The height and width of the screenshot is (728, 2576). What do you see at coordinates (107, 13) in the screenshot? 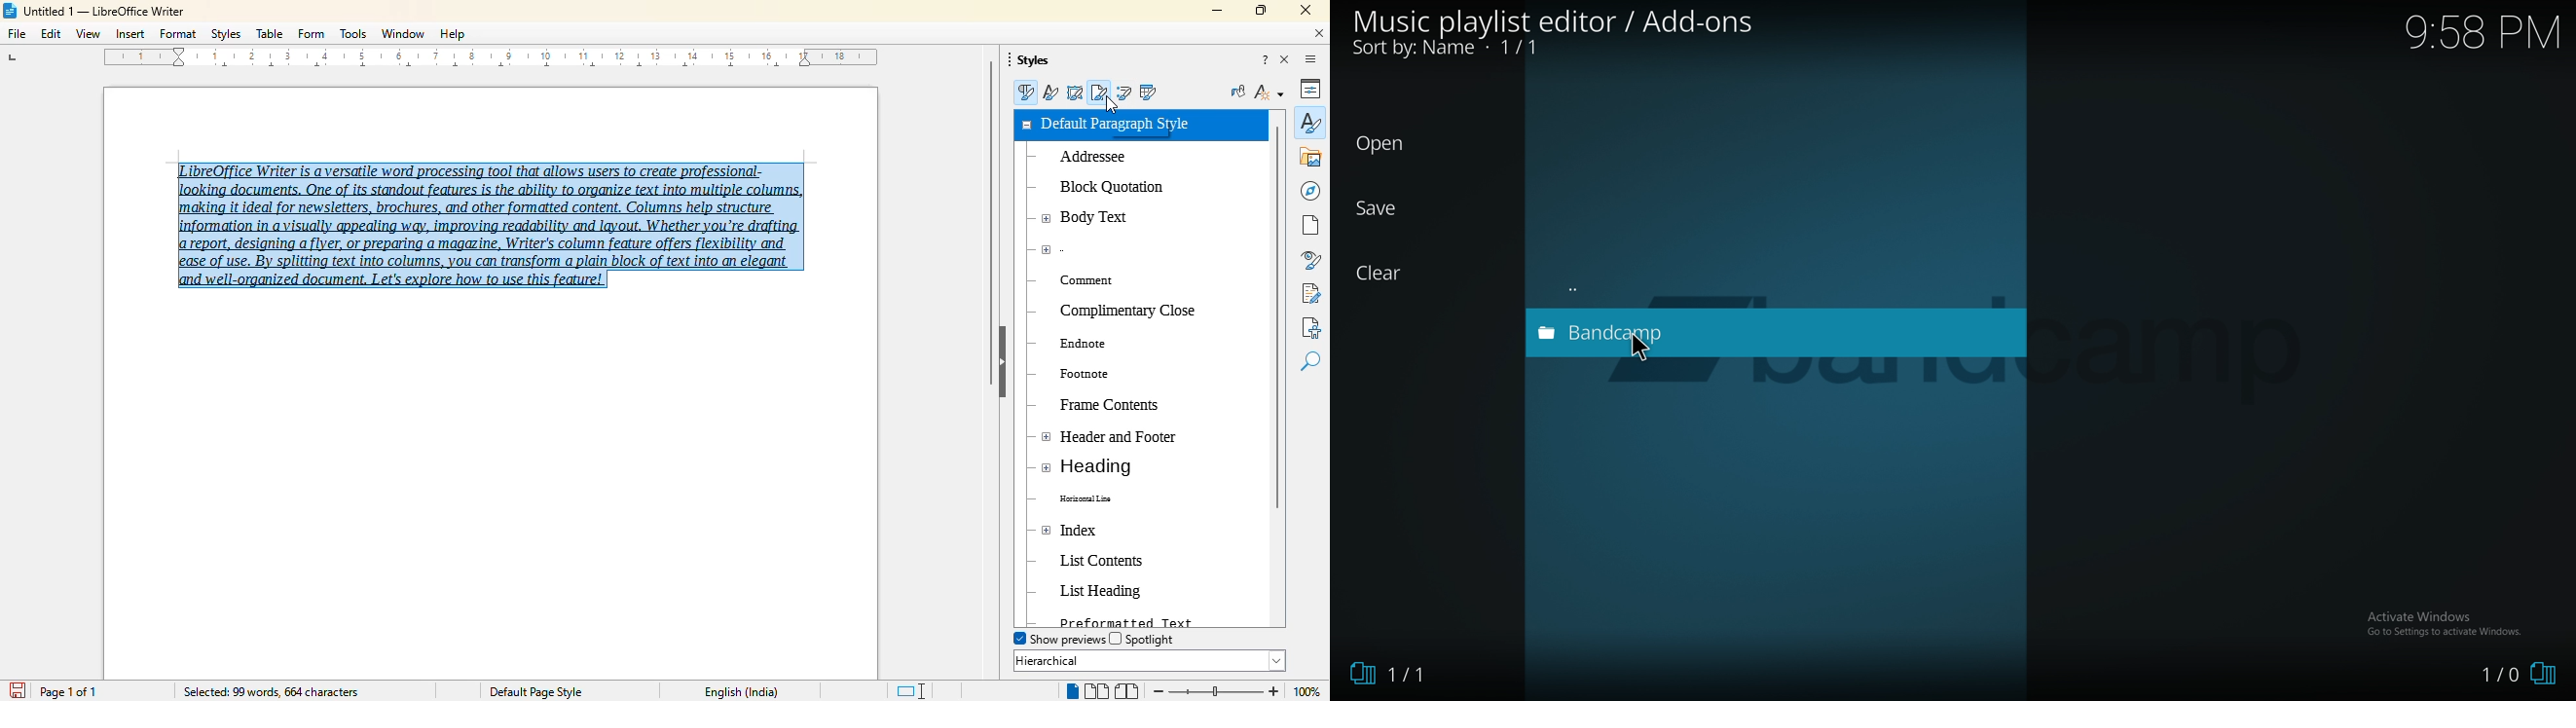
I see `Untitled 1 -- LibreOffice Writer` at bounding box center [107, 13].